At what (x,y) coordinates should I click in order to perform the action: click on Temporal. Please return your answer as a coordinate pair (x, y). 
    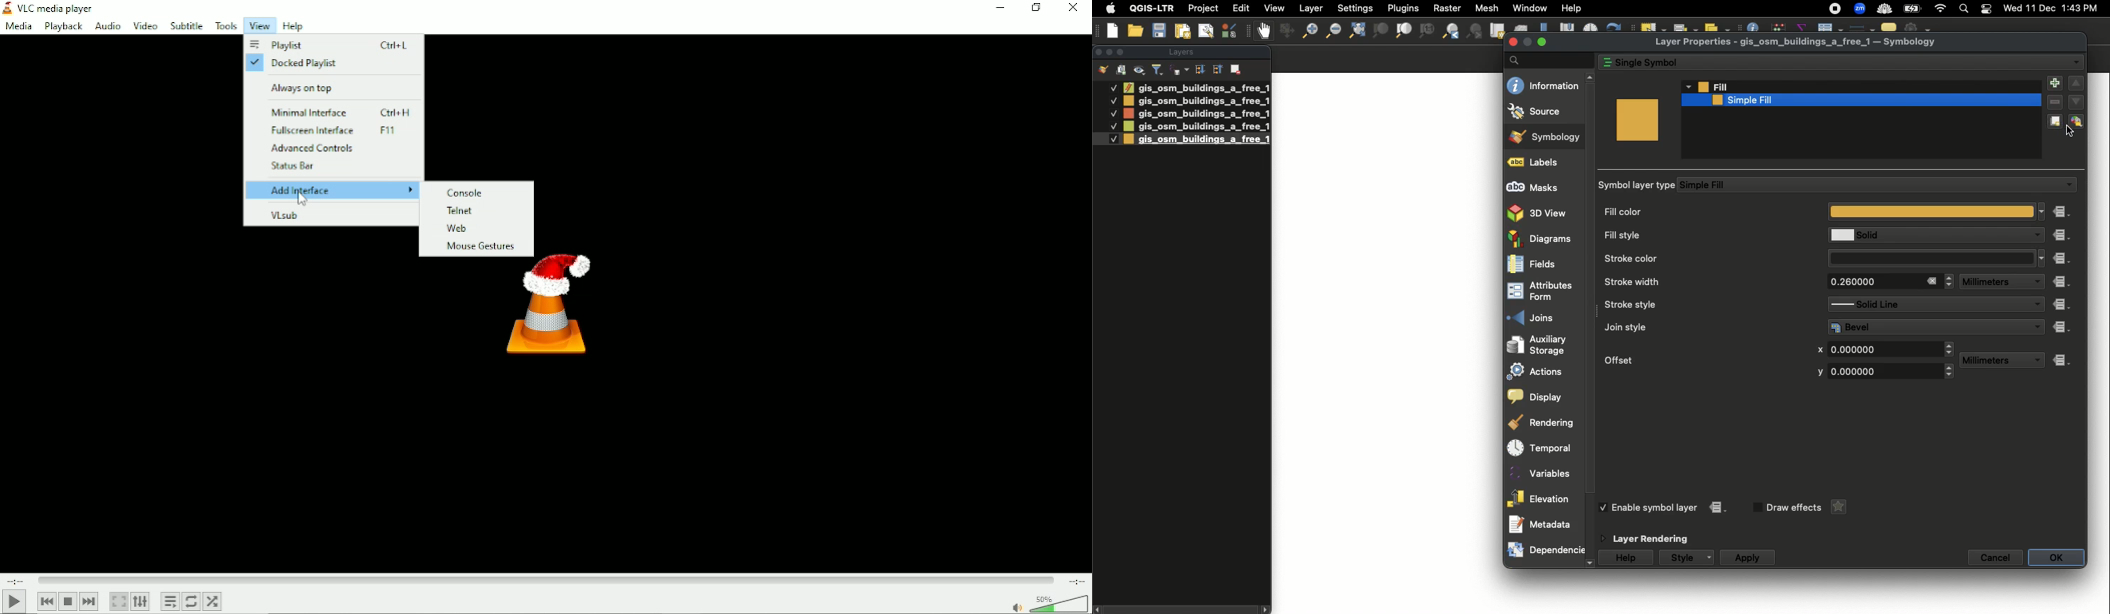
    Looking at the image, I should click on (1544, 448).